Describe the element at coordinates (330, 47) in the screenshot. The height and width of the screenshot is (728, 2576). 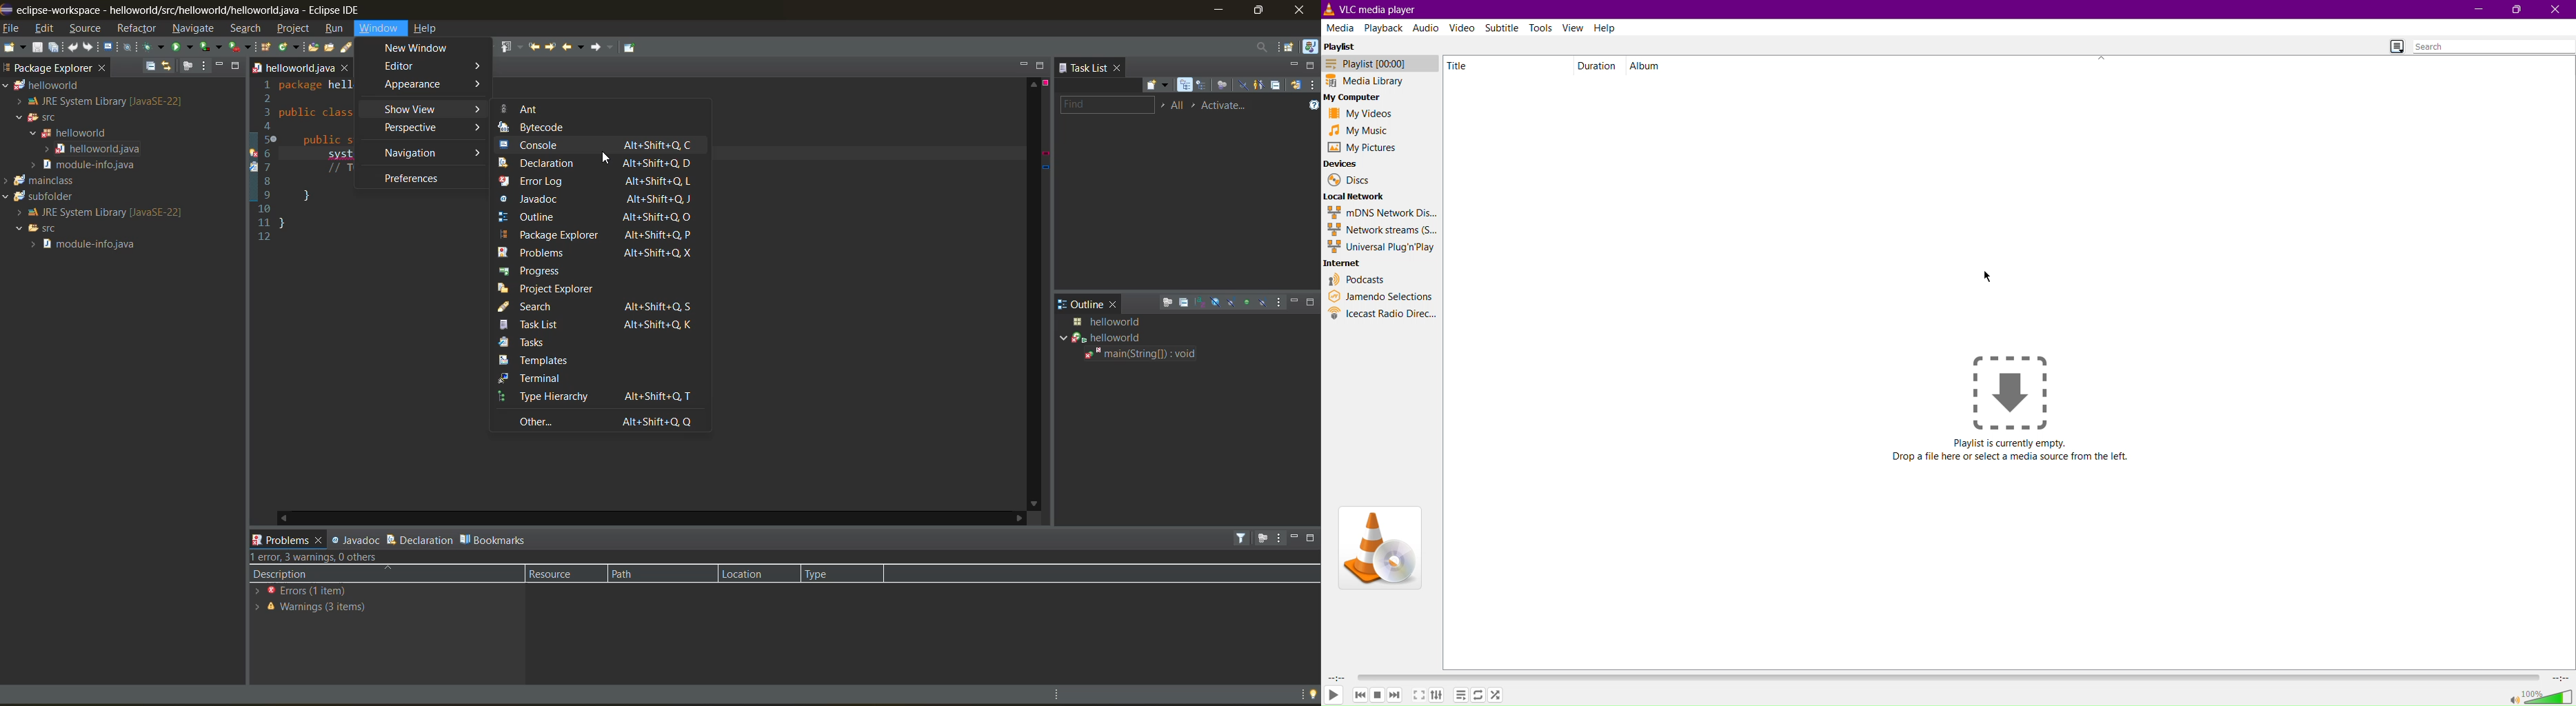
I see `open task` at that location.